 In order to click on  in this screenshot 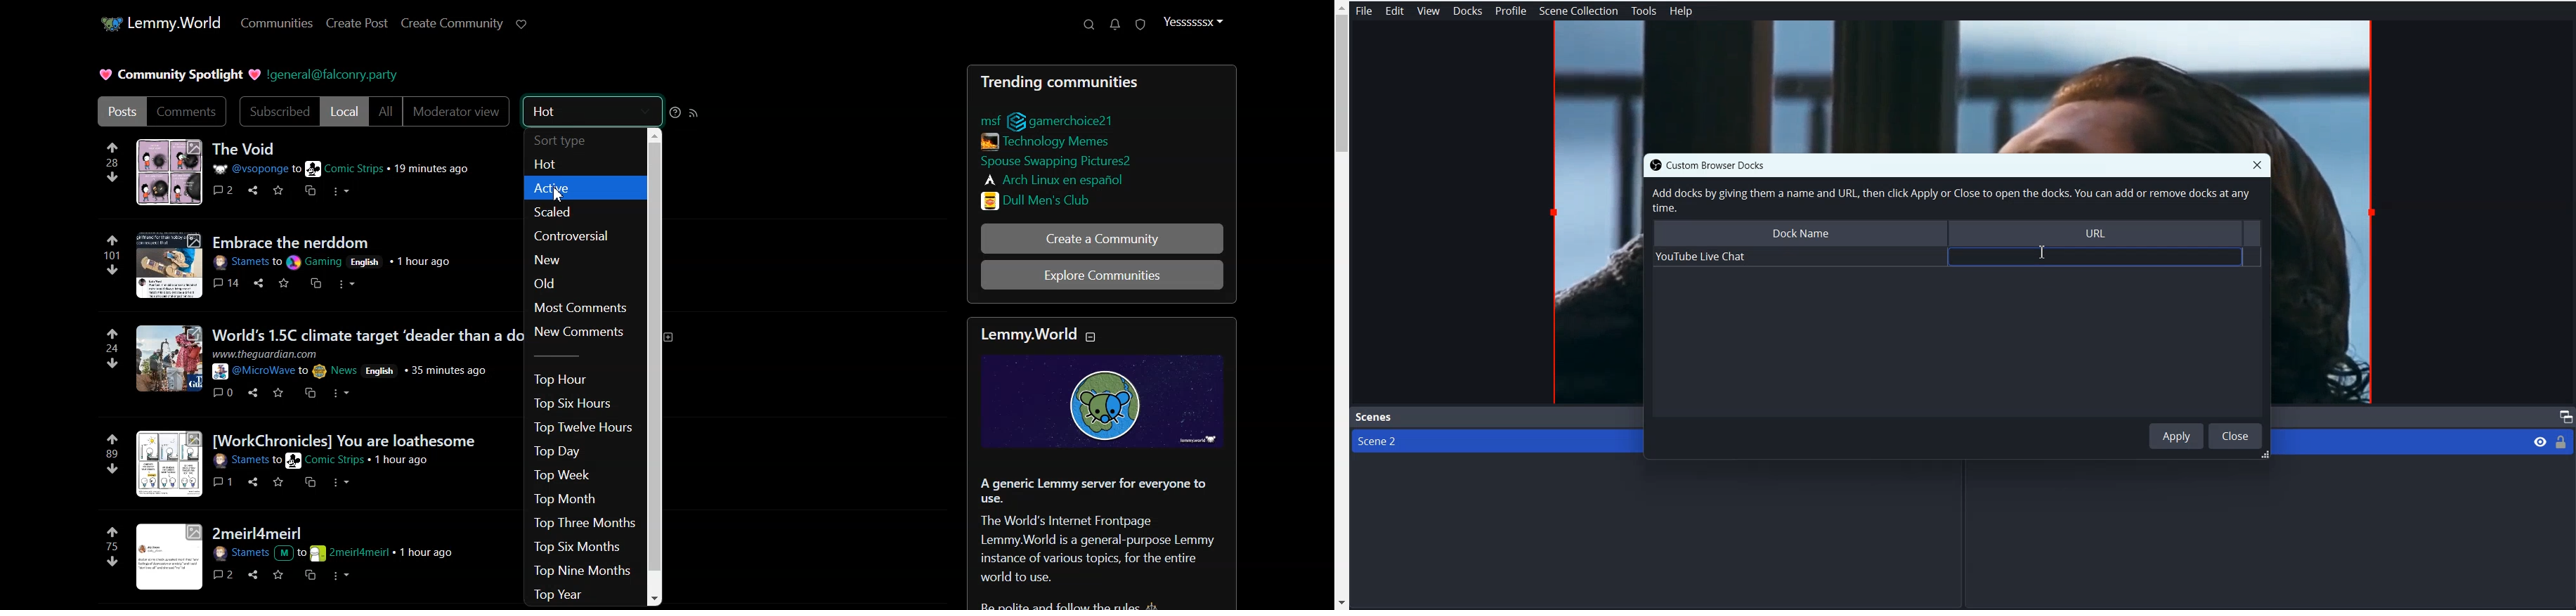, I will do `click(169, 557)`.